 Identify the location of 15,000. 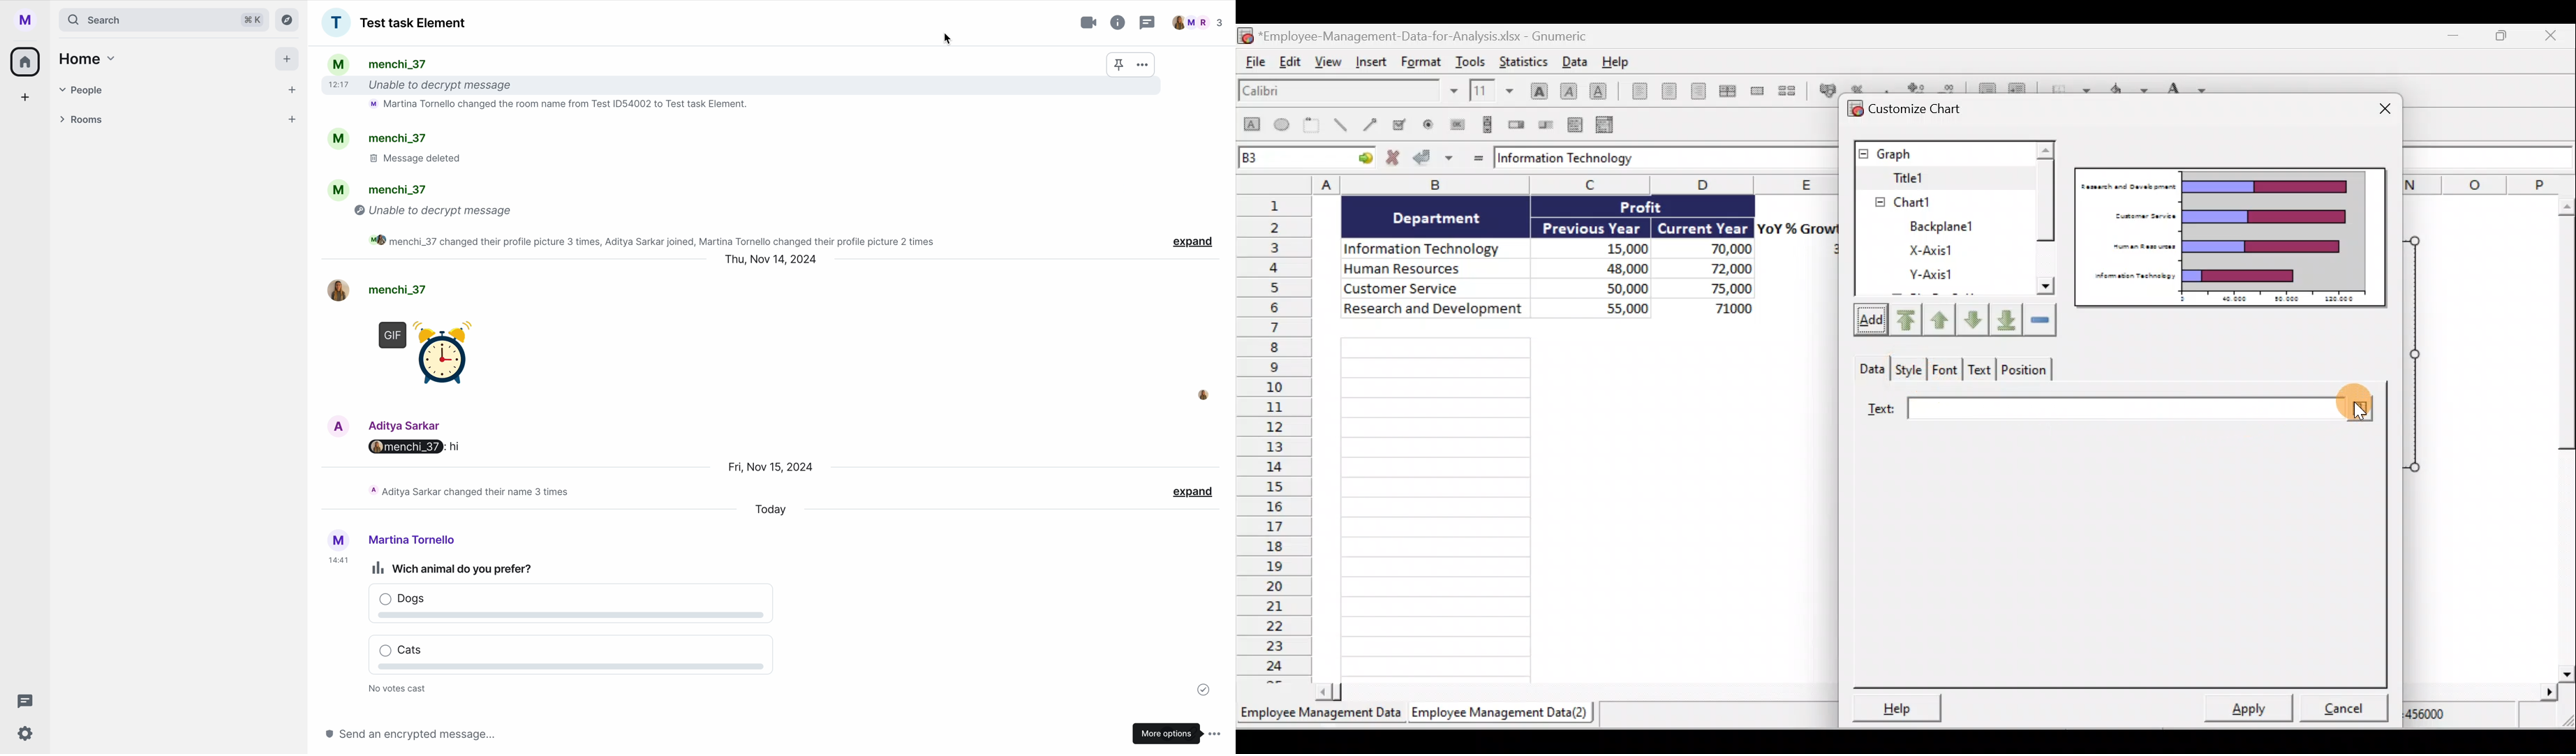
(1615, 246).